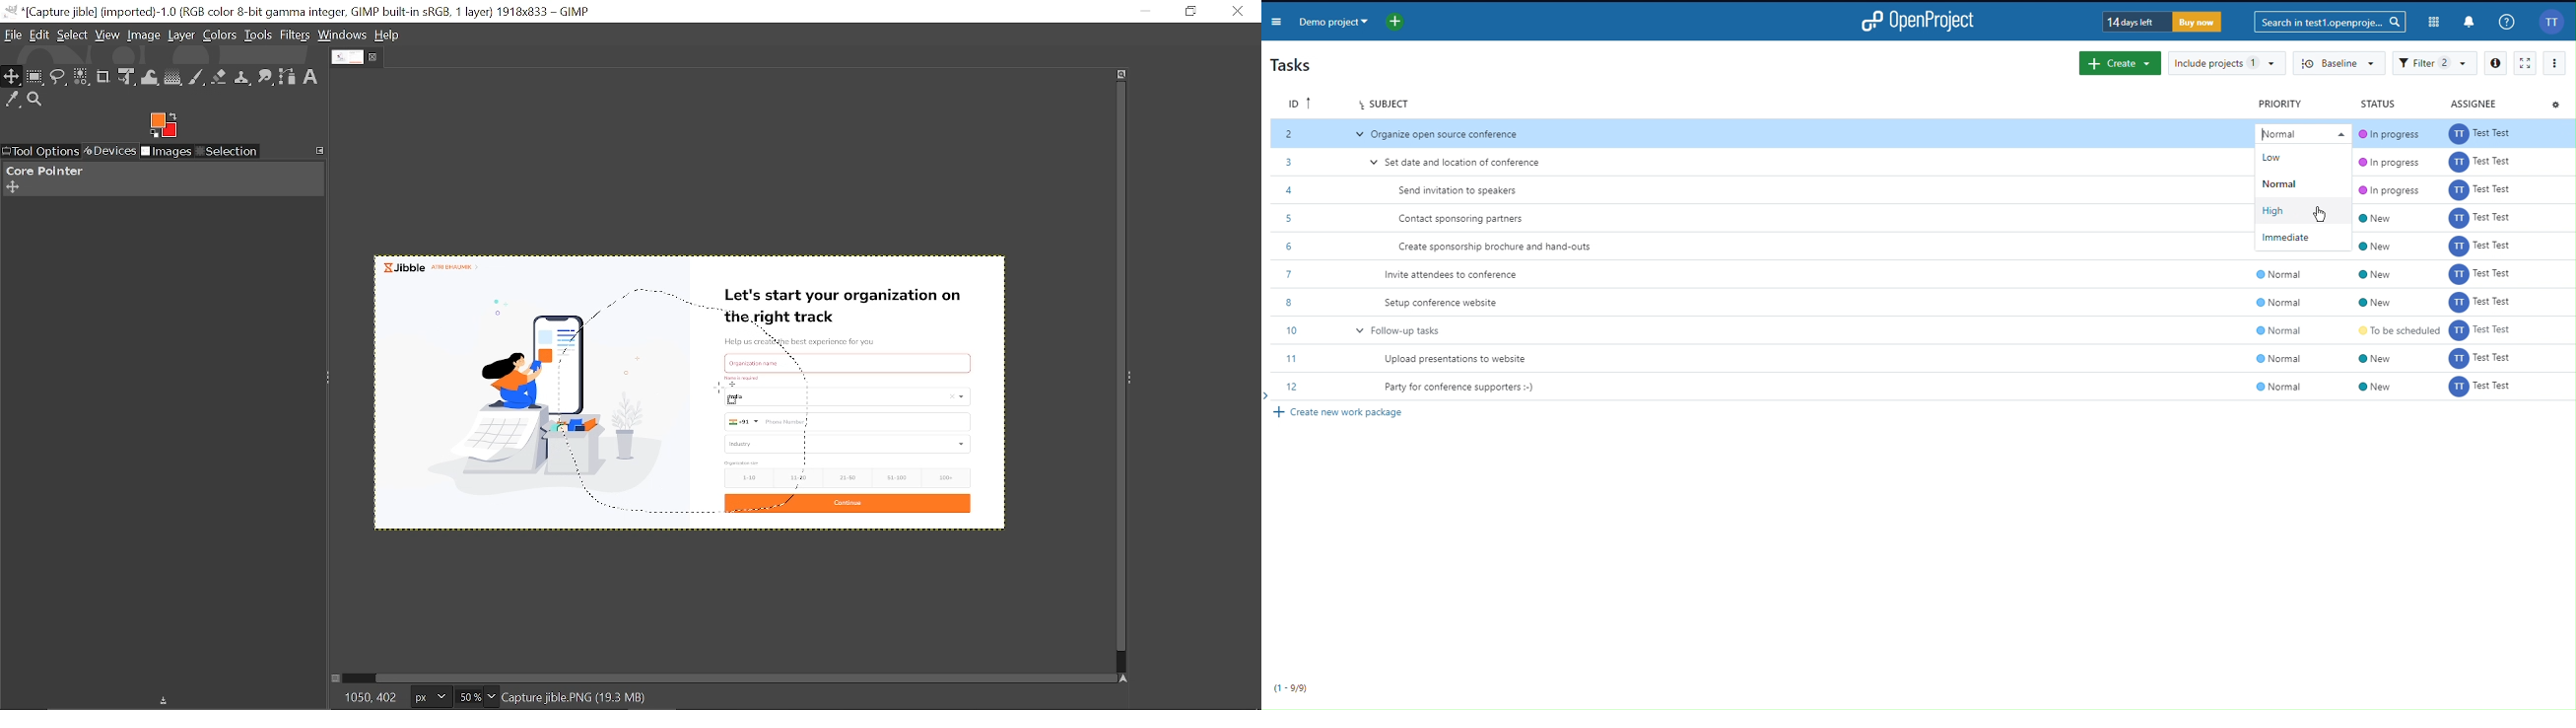 This screenshot has height=728, width=2576. Describe the element at coordinates (2495, 62) in the screenshot. I see `Info` at that location.